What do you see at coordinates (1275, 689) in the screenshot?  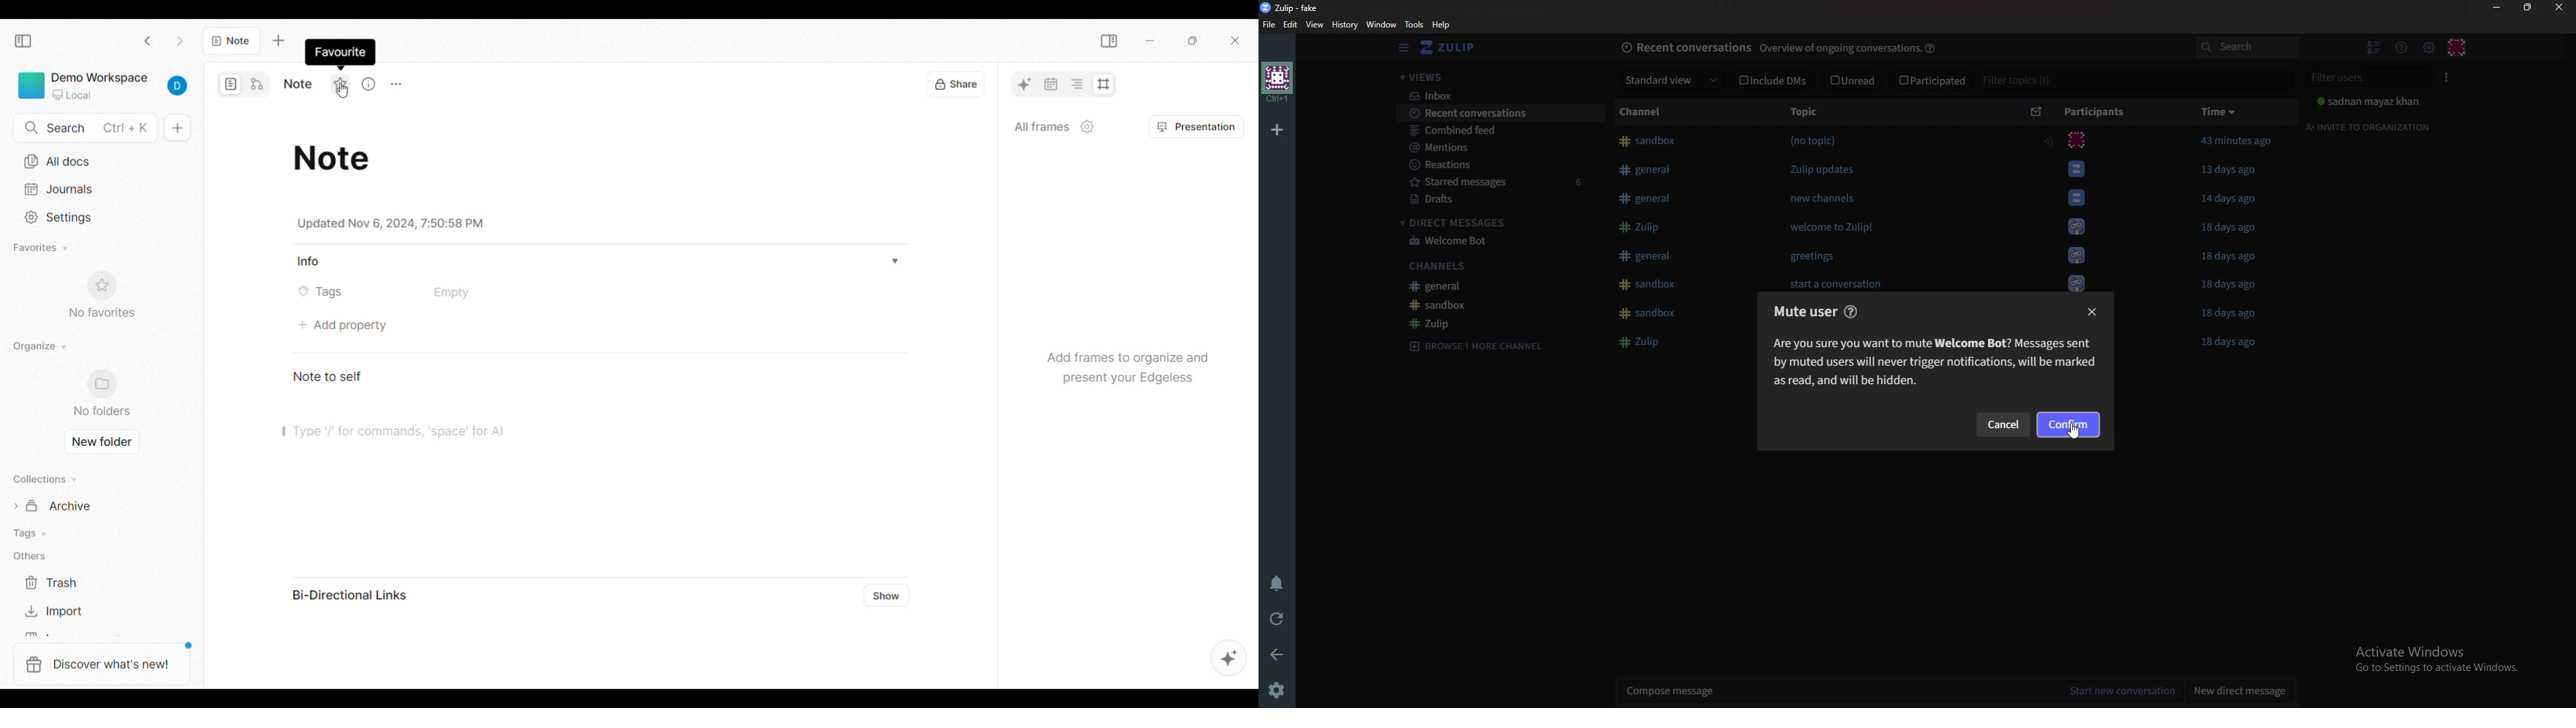 I see `settings` at bounding box center [1275, 689].